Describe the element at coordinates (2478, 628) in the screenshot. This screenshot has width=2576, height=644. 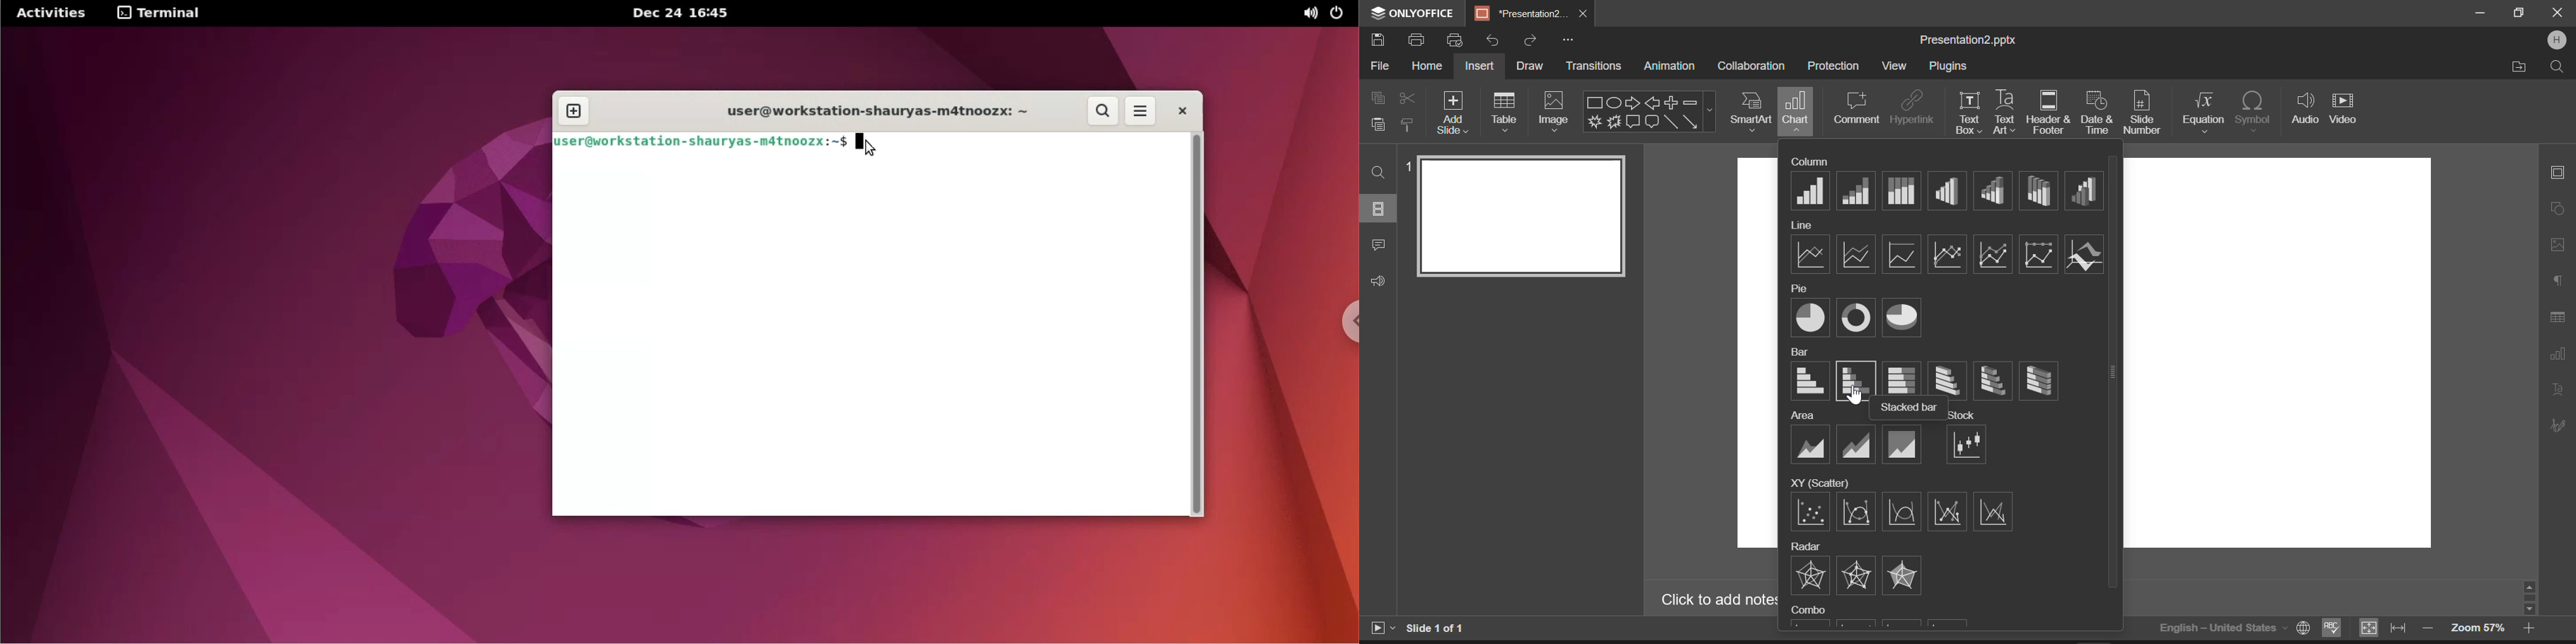
I see `Zoom 57%` at that location.